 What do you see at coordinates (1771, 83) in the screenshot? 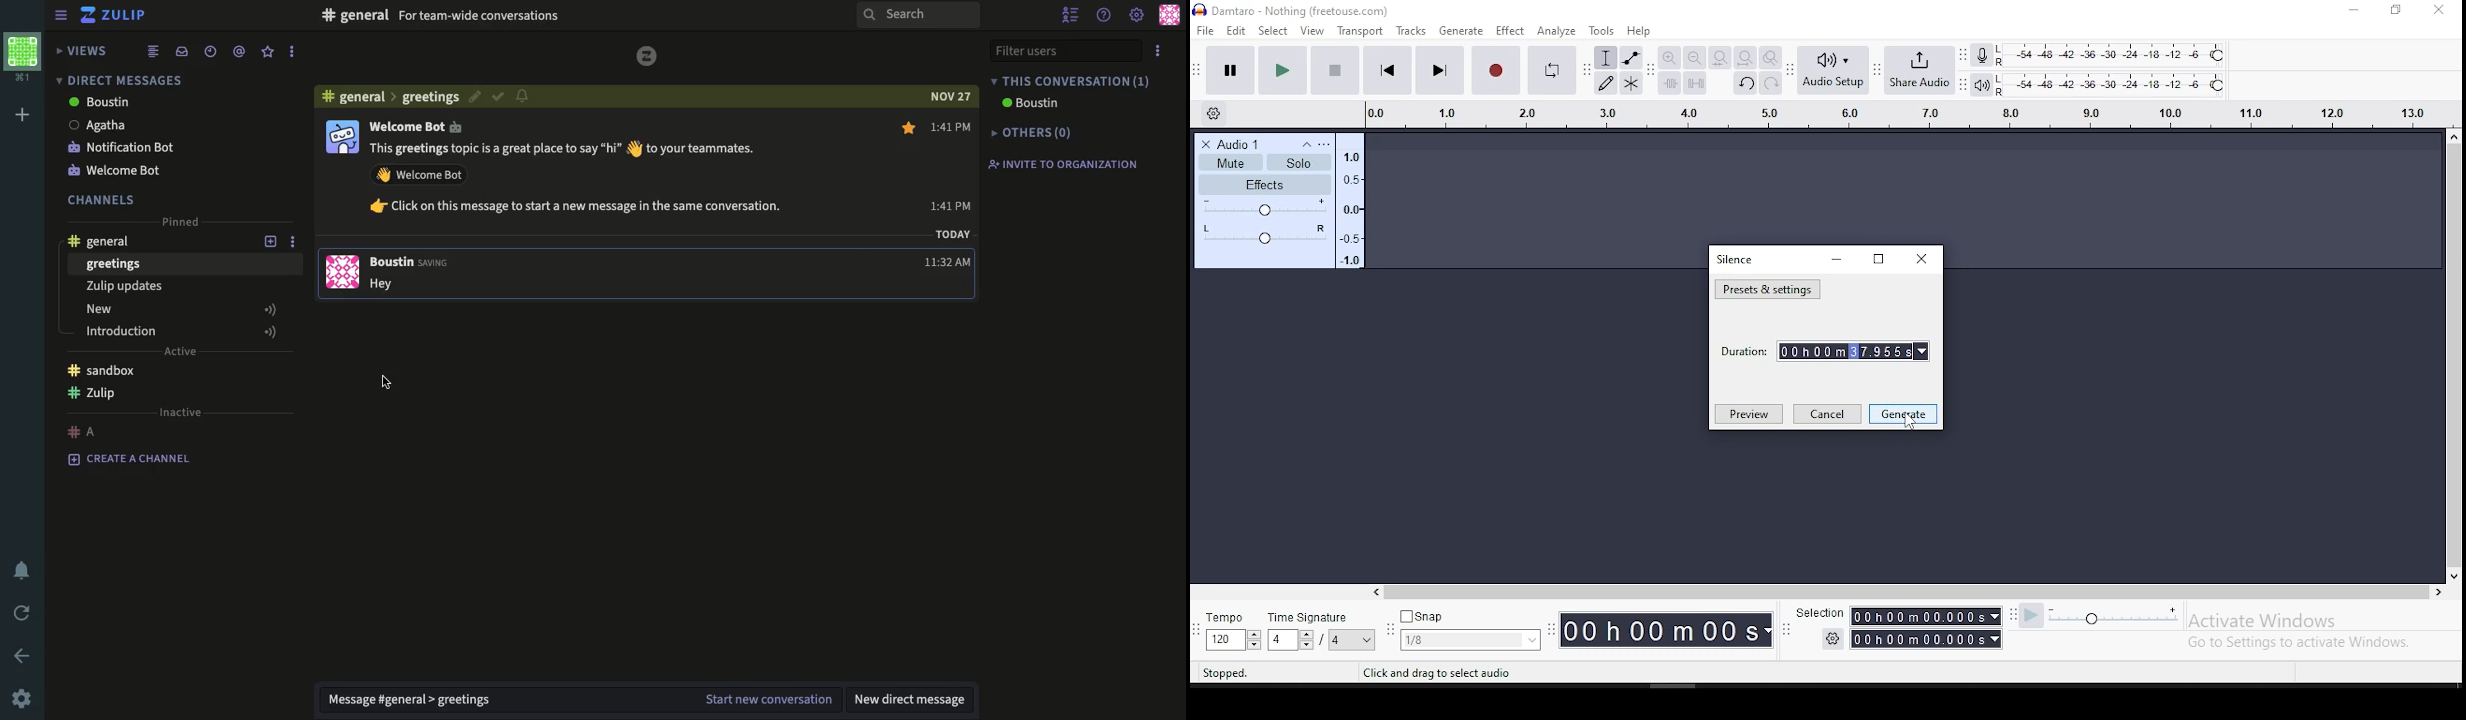
I see `redo` at bounding box center [1771, 83].